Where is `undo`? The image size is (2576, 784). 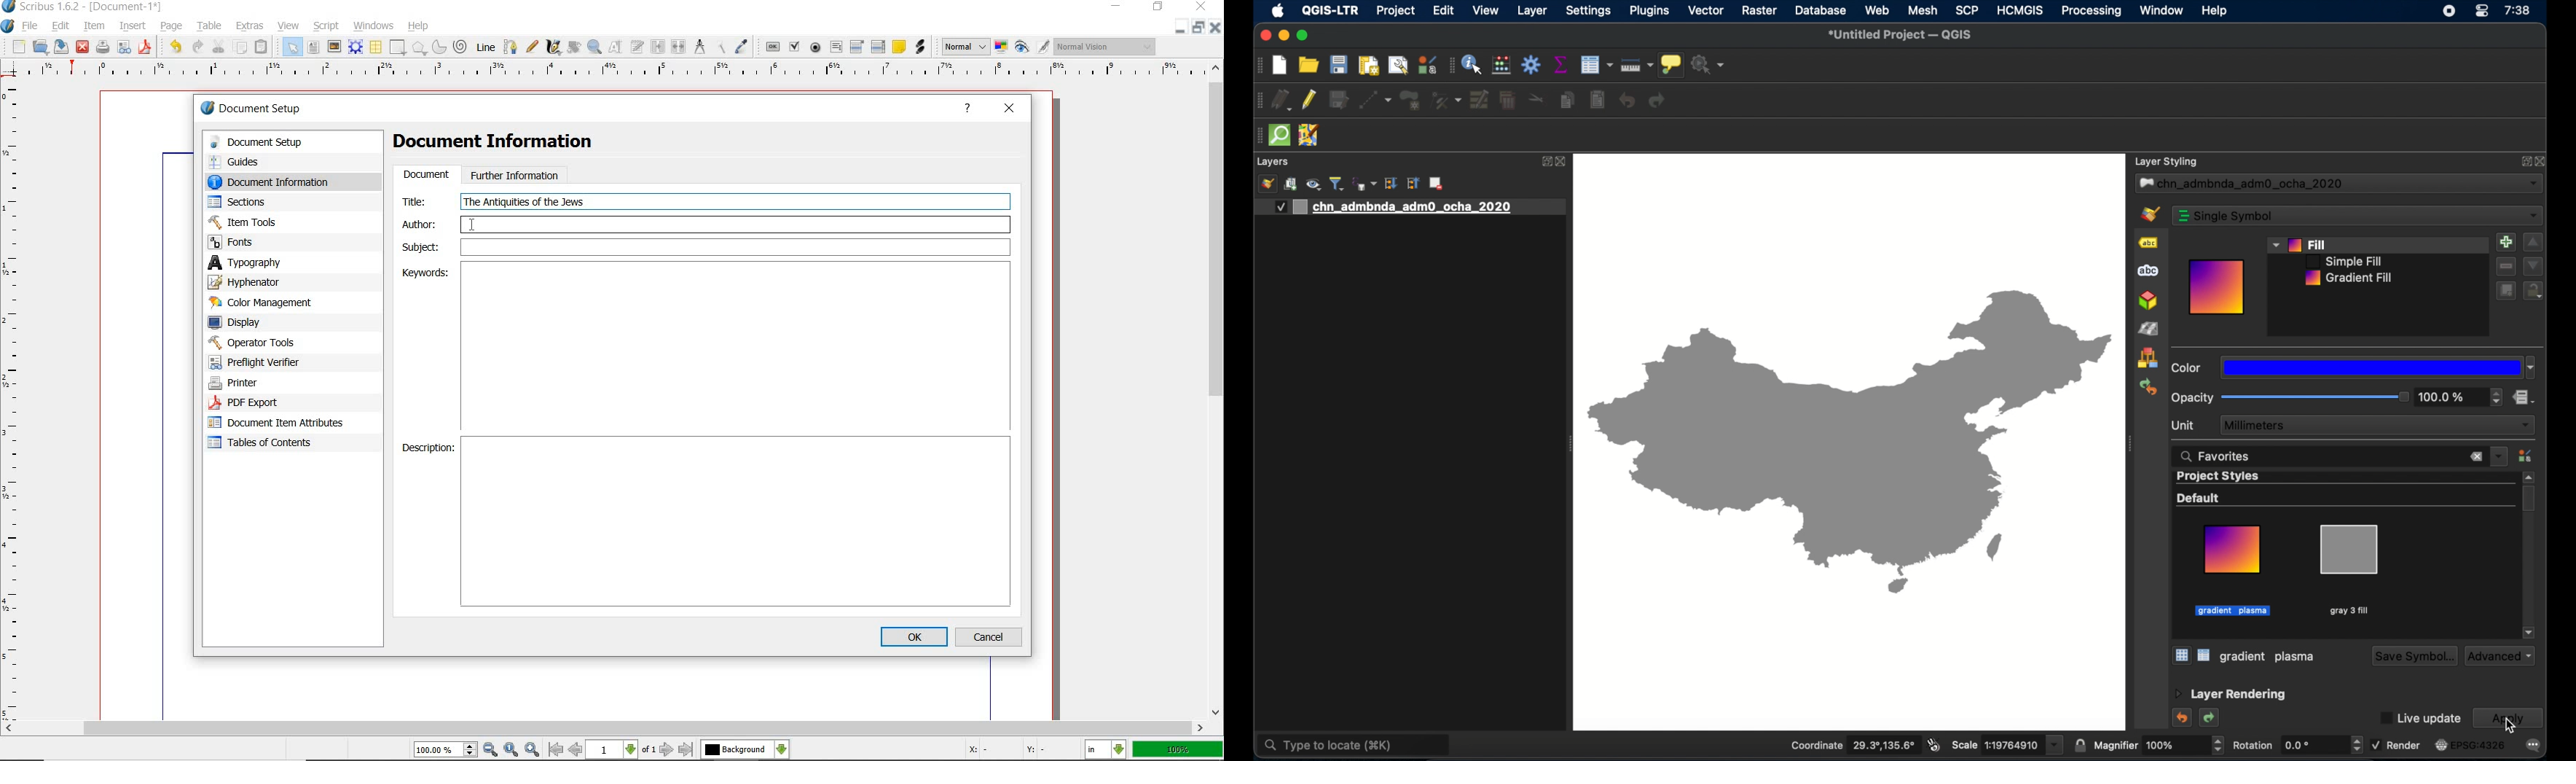 undo is located at coordinates (175, 48).